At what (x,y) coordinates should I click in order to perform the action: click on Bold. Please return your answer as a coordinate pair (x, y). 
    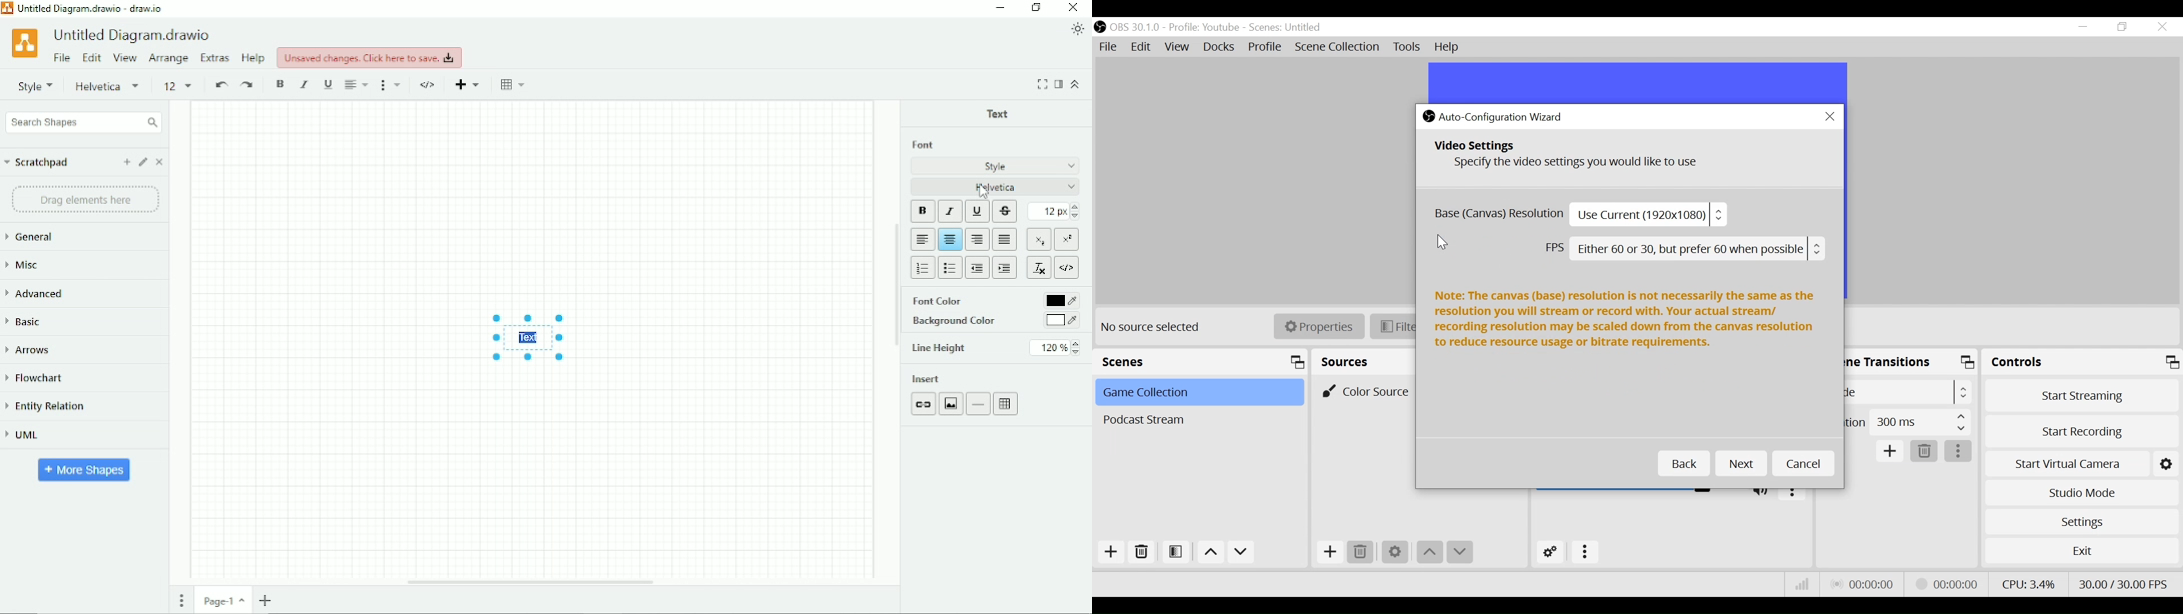
    Looking at the image, I should click on (280, 84).